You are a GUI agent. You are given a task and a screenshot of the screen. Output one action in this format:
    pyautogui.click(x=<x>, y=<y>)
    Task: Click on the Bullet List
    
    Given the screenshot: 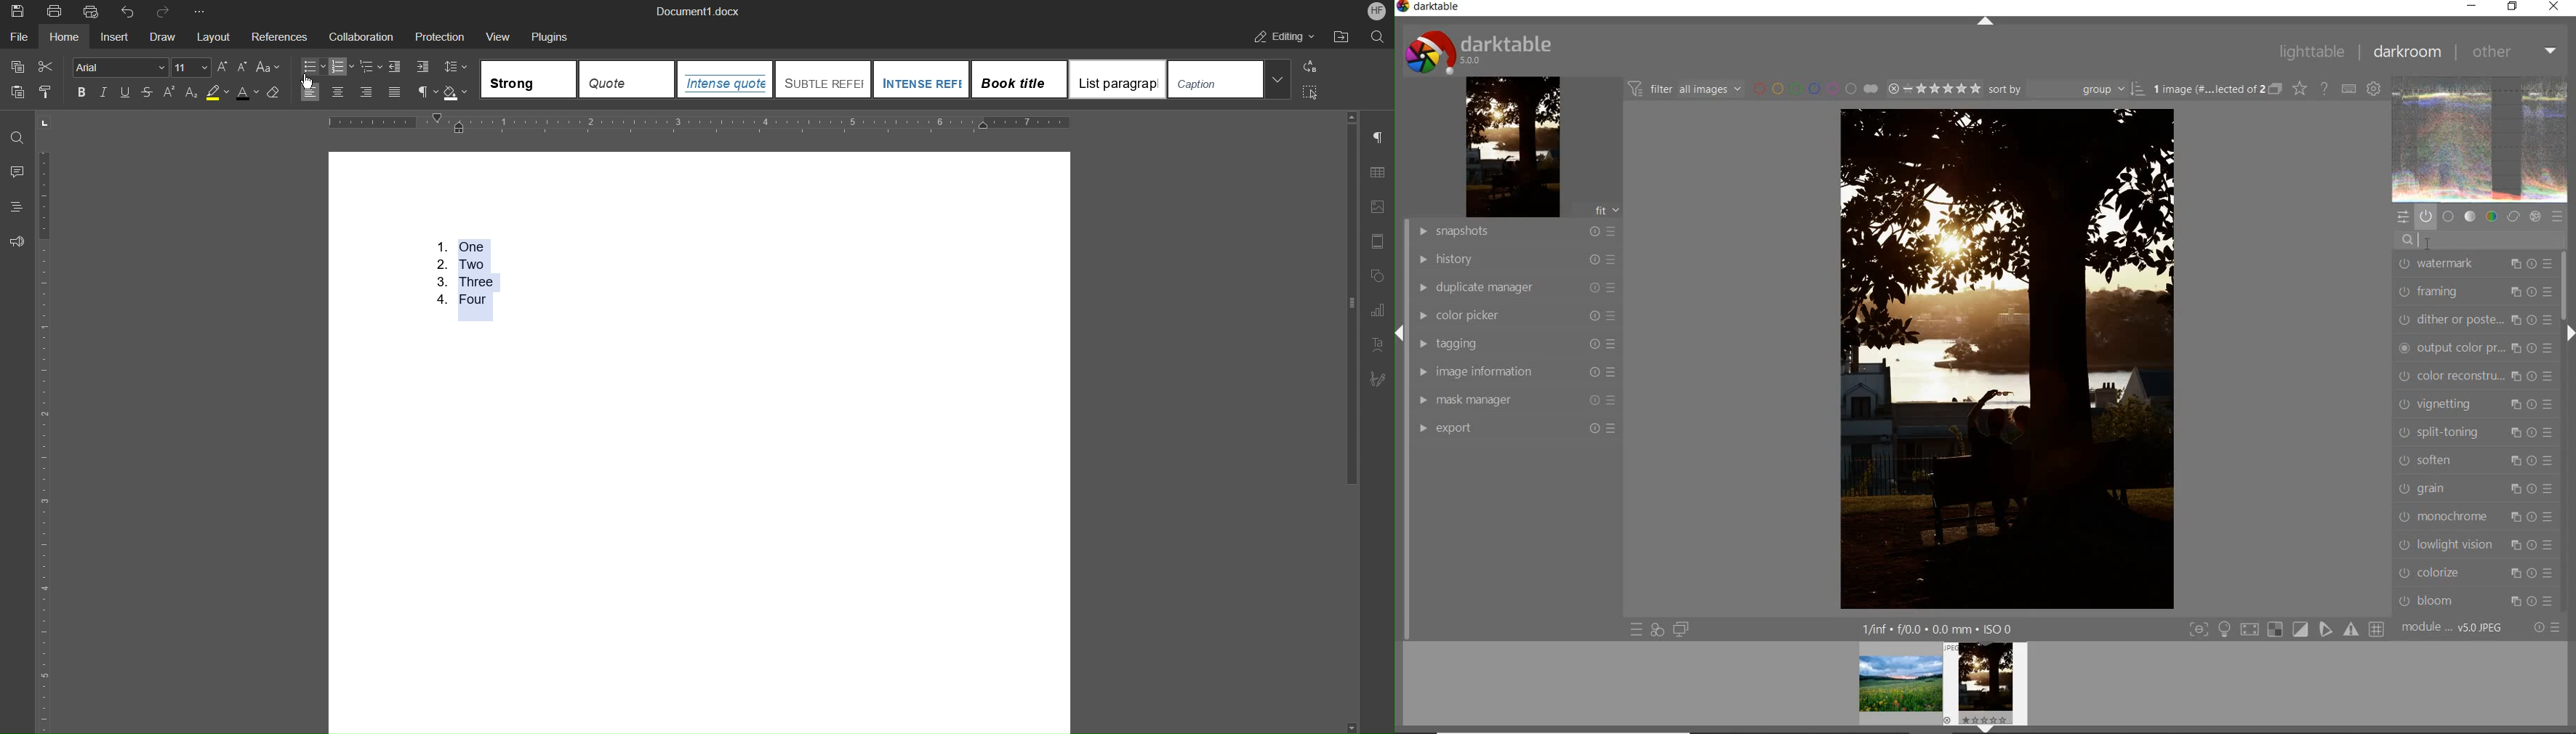 What is the action you would take?
    pyautogui.click(x=314, y=66)
    